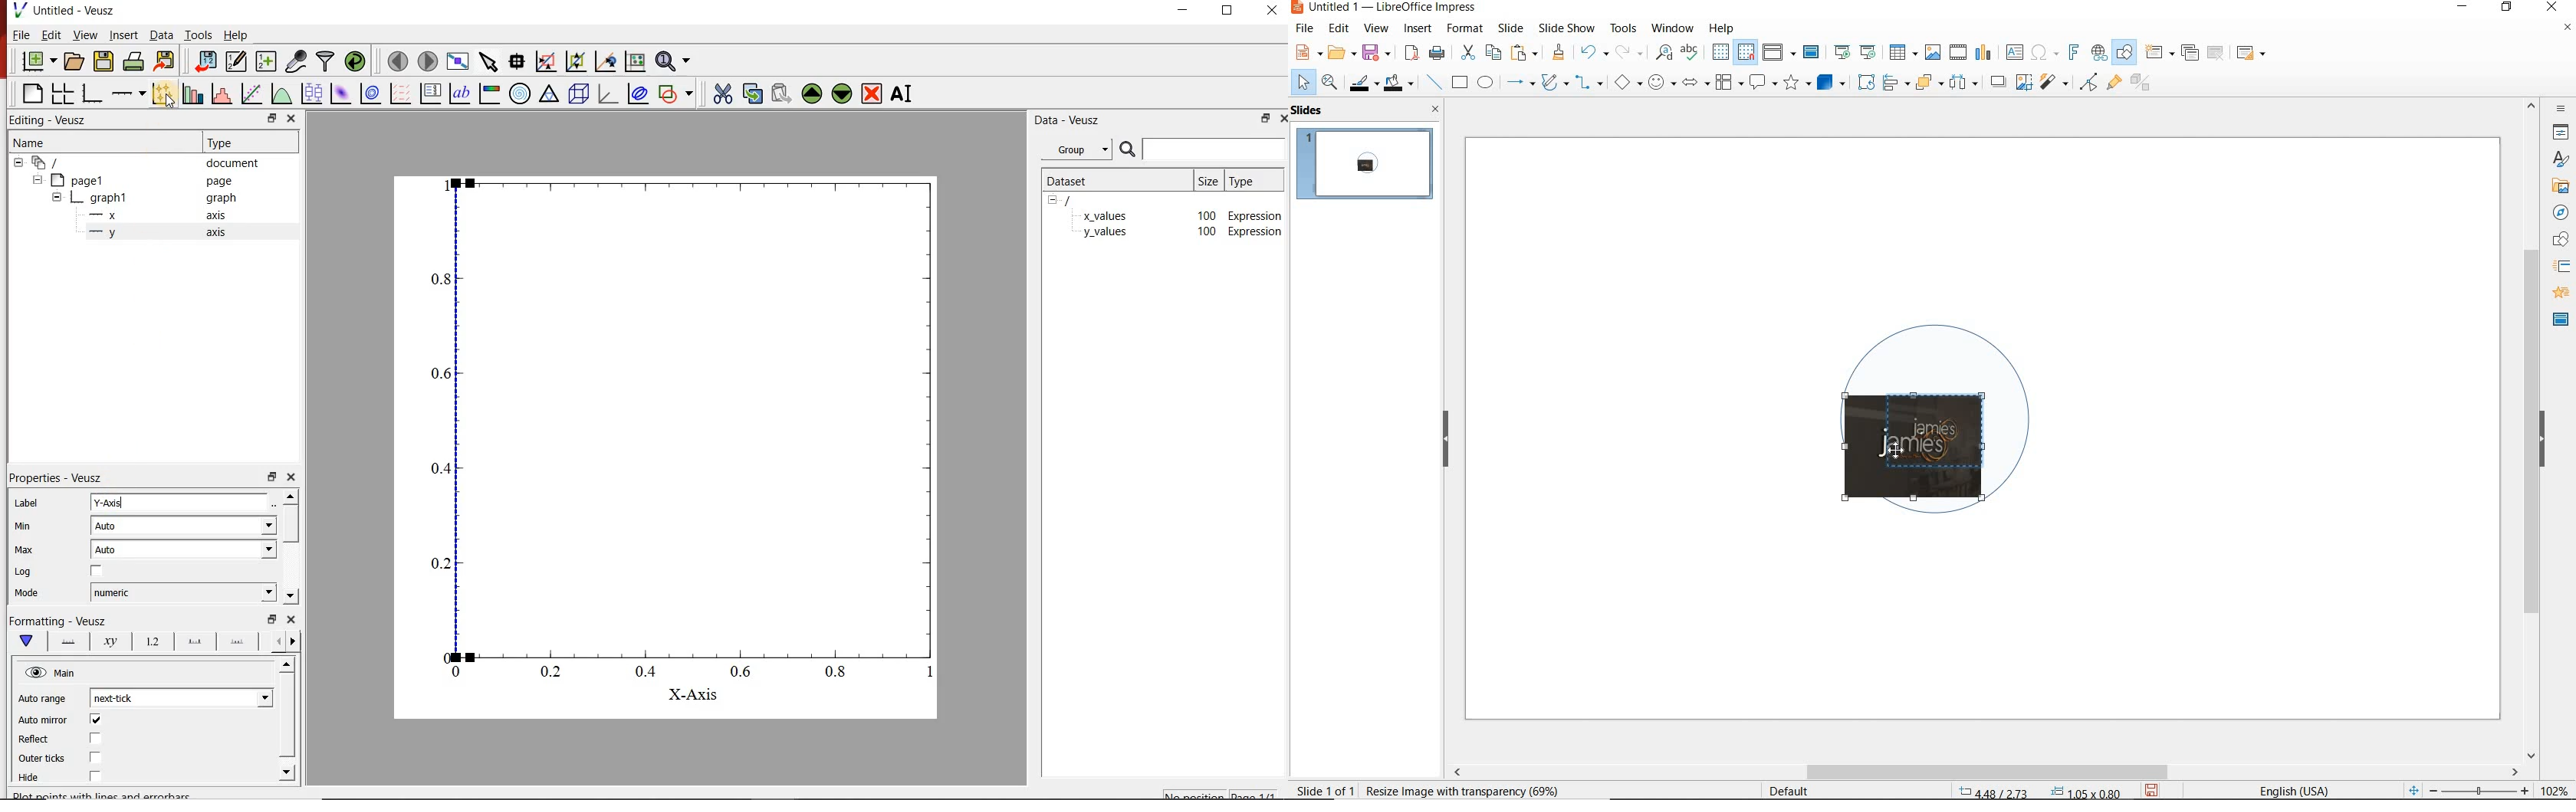 Image resolution: width=2576 pixels, height=812 pixels. What do you see at coordinates (1779, 54) in the screenshot?
I see `display views` at bounding box center [1779, 54].